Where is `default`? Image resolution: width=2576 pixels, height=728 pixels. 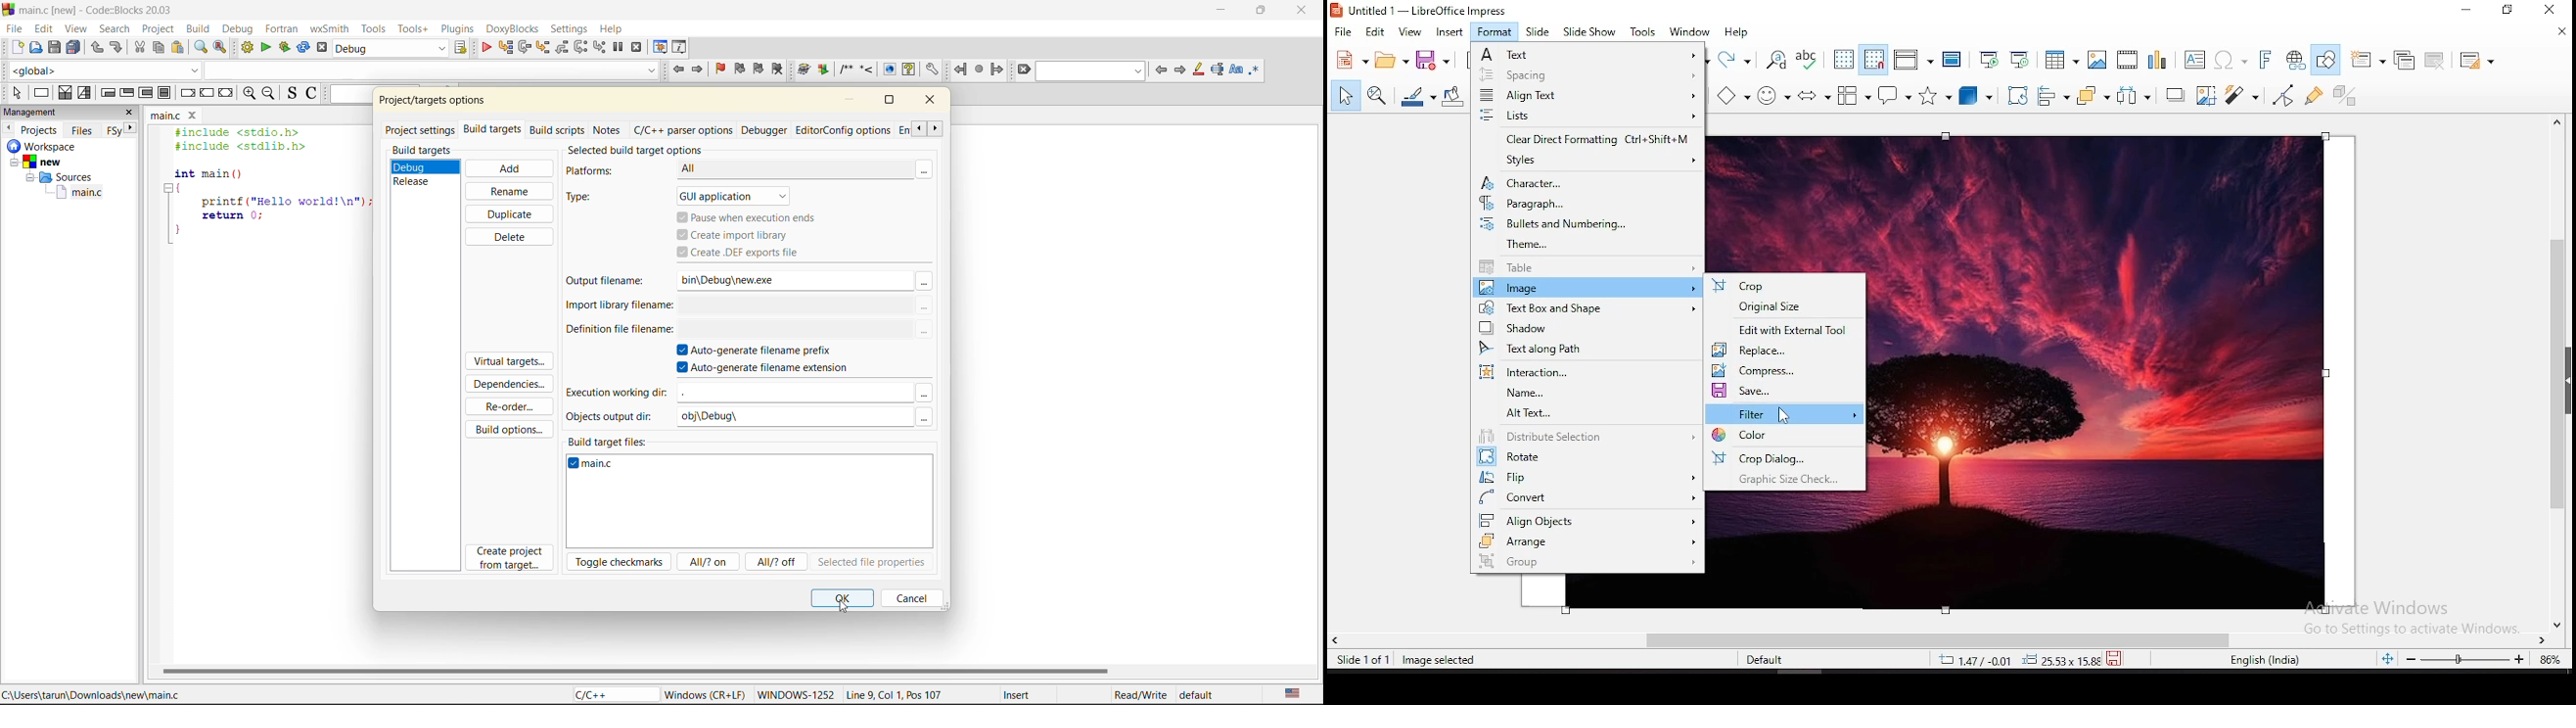
default is located at coordinates (1200, 694).